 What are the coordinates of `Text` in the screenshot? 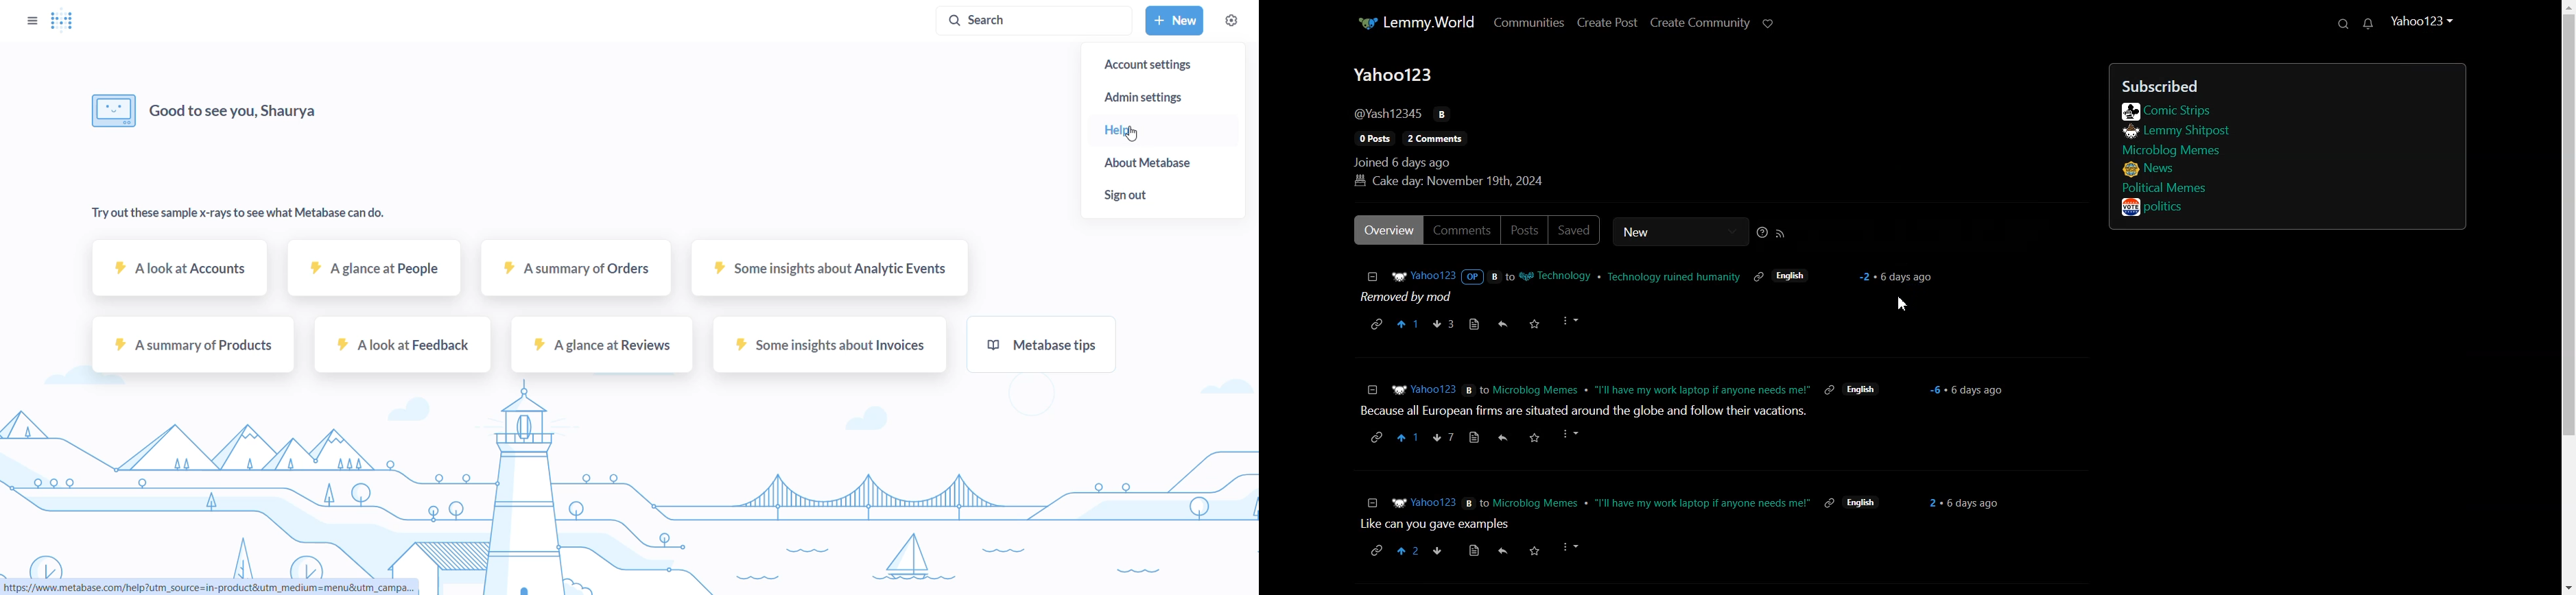 It's located at (1407, 296).